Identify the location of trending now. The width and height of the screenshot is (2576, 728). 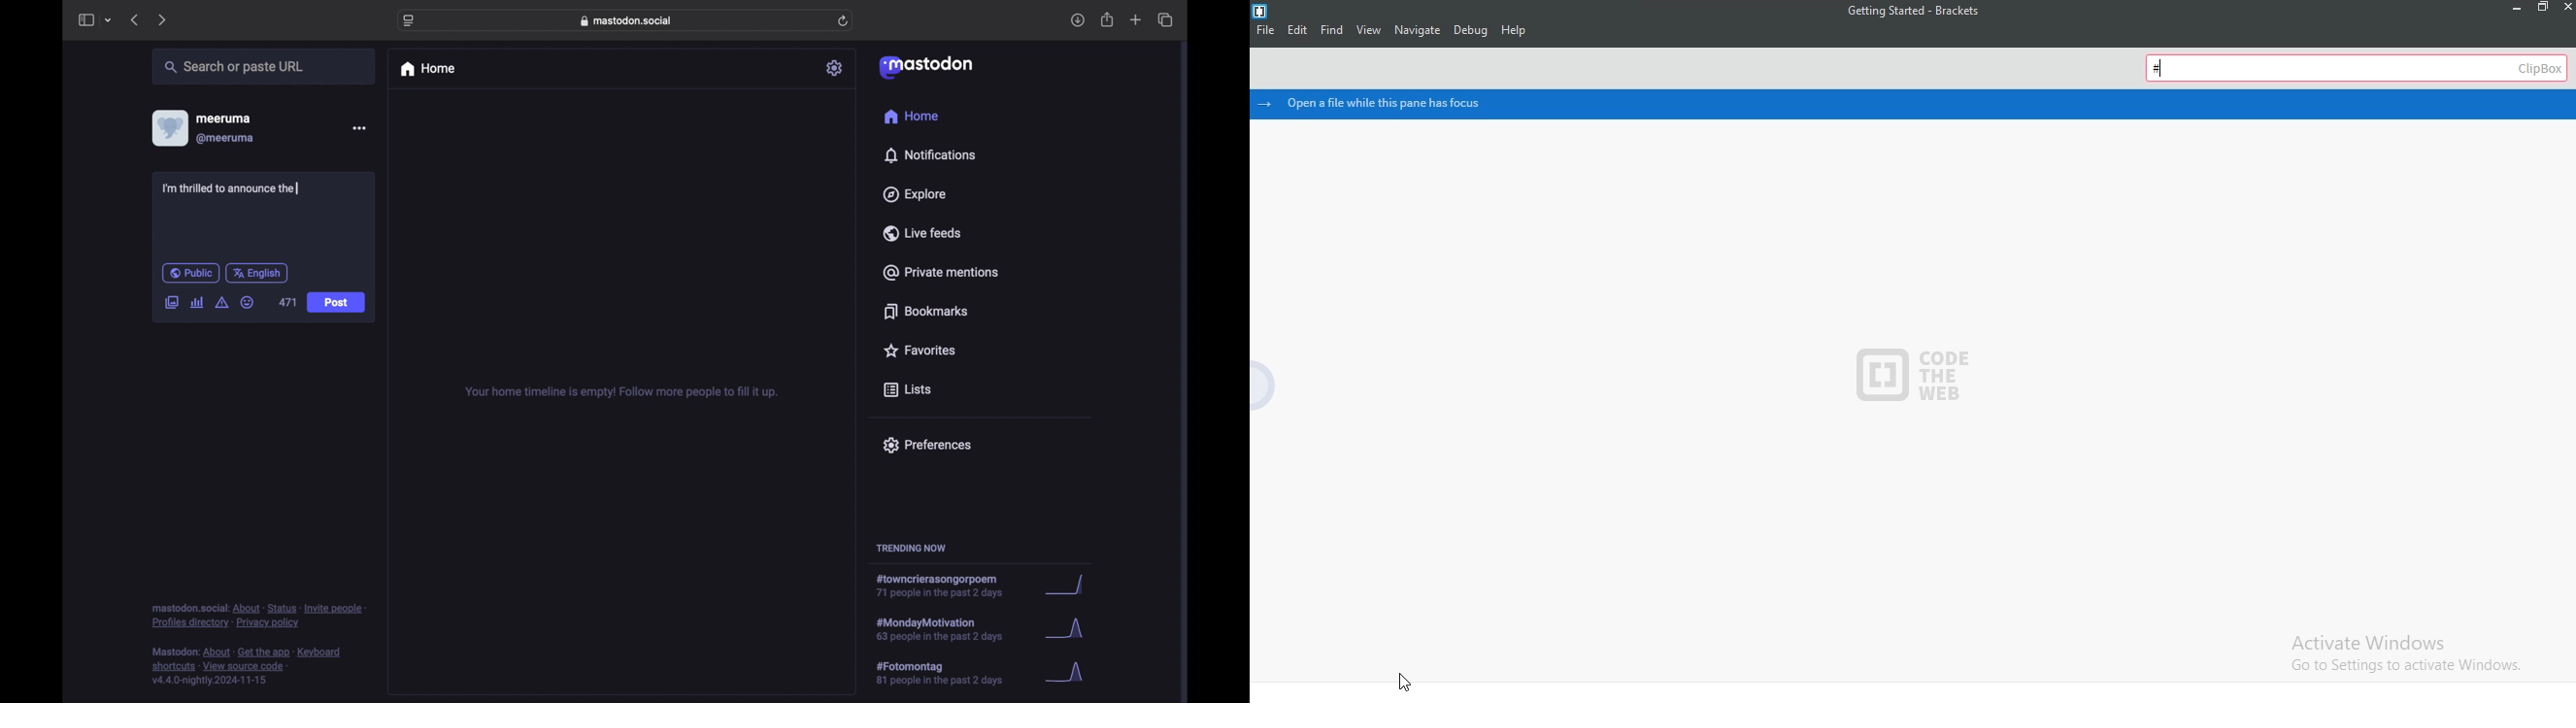
(911, 548).